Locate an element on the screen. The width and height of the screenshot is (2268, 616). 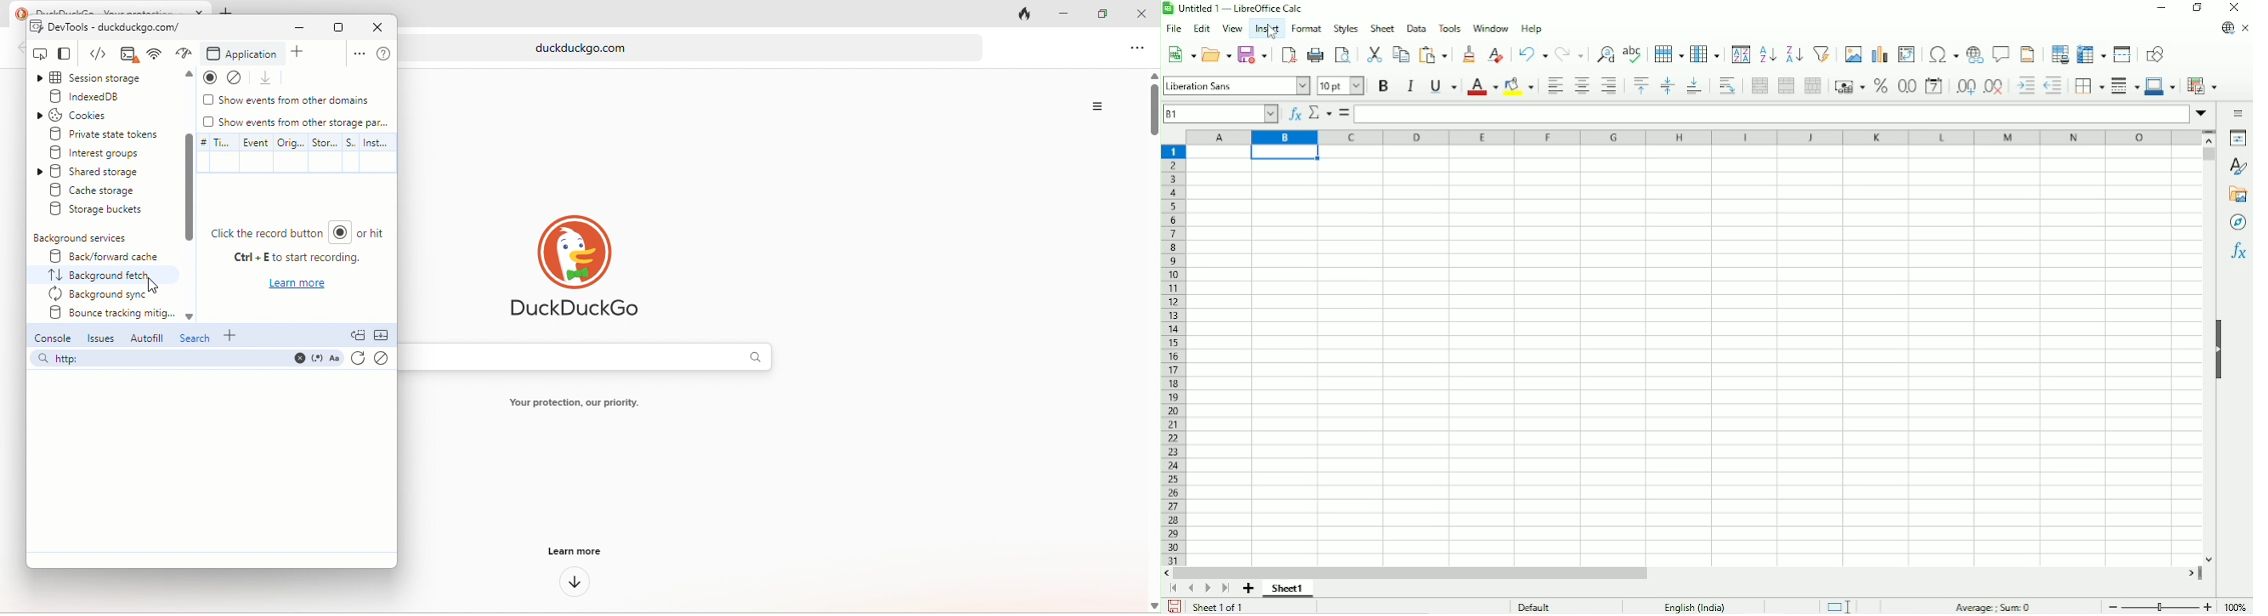
Insert image is located at coordinates (1853, 53).